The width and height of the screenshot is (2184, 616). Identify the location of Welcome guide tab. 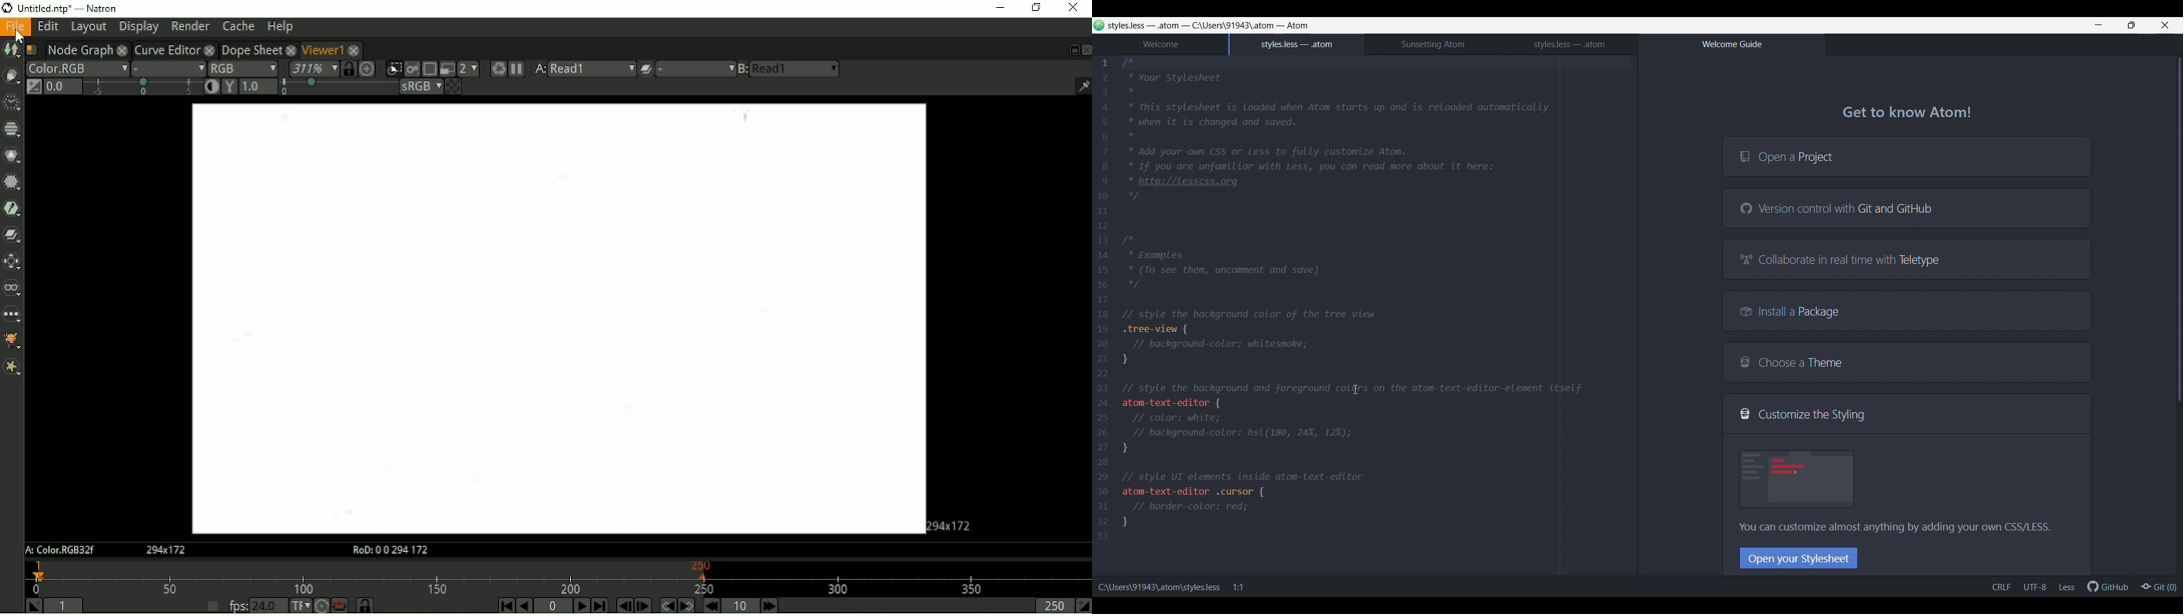
(1732, 44).